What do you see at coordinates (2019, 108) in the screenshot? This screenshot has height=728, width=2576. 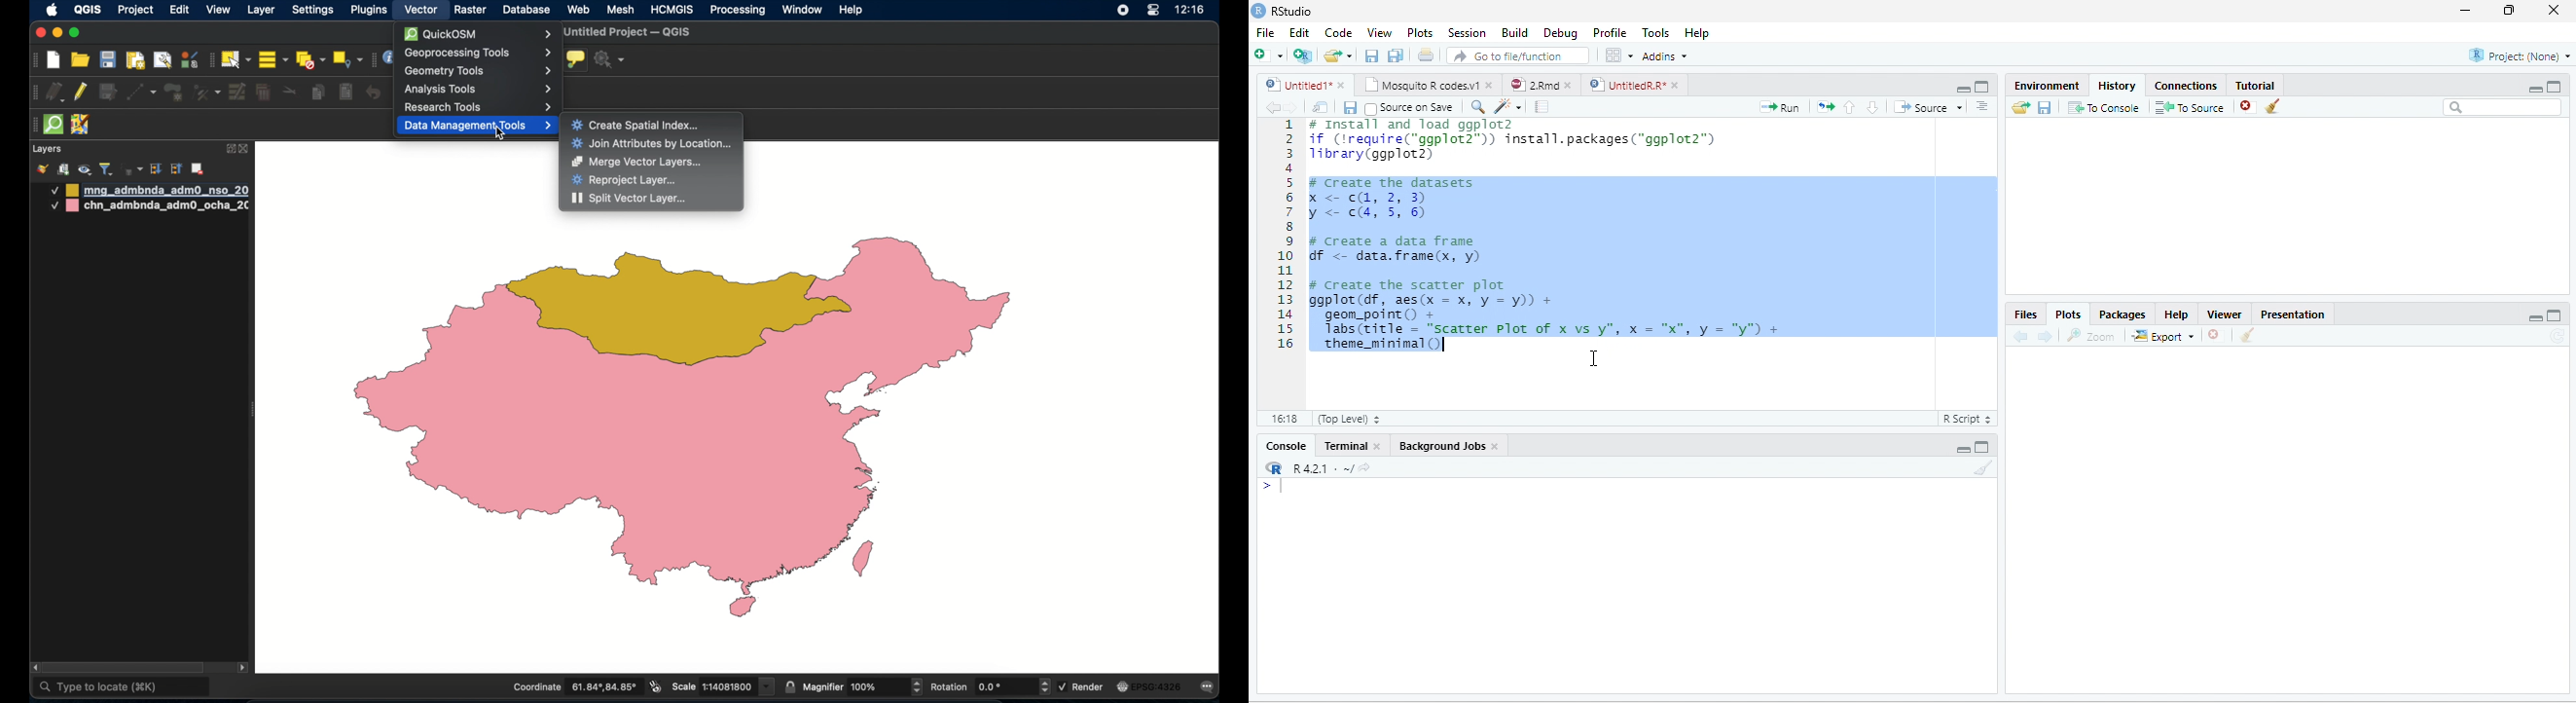 I see `Load history from an existing file` at bounding box center [2019, 108].